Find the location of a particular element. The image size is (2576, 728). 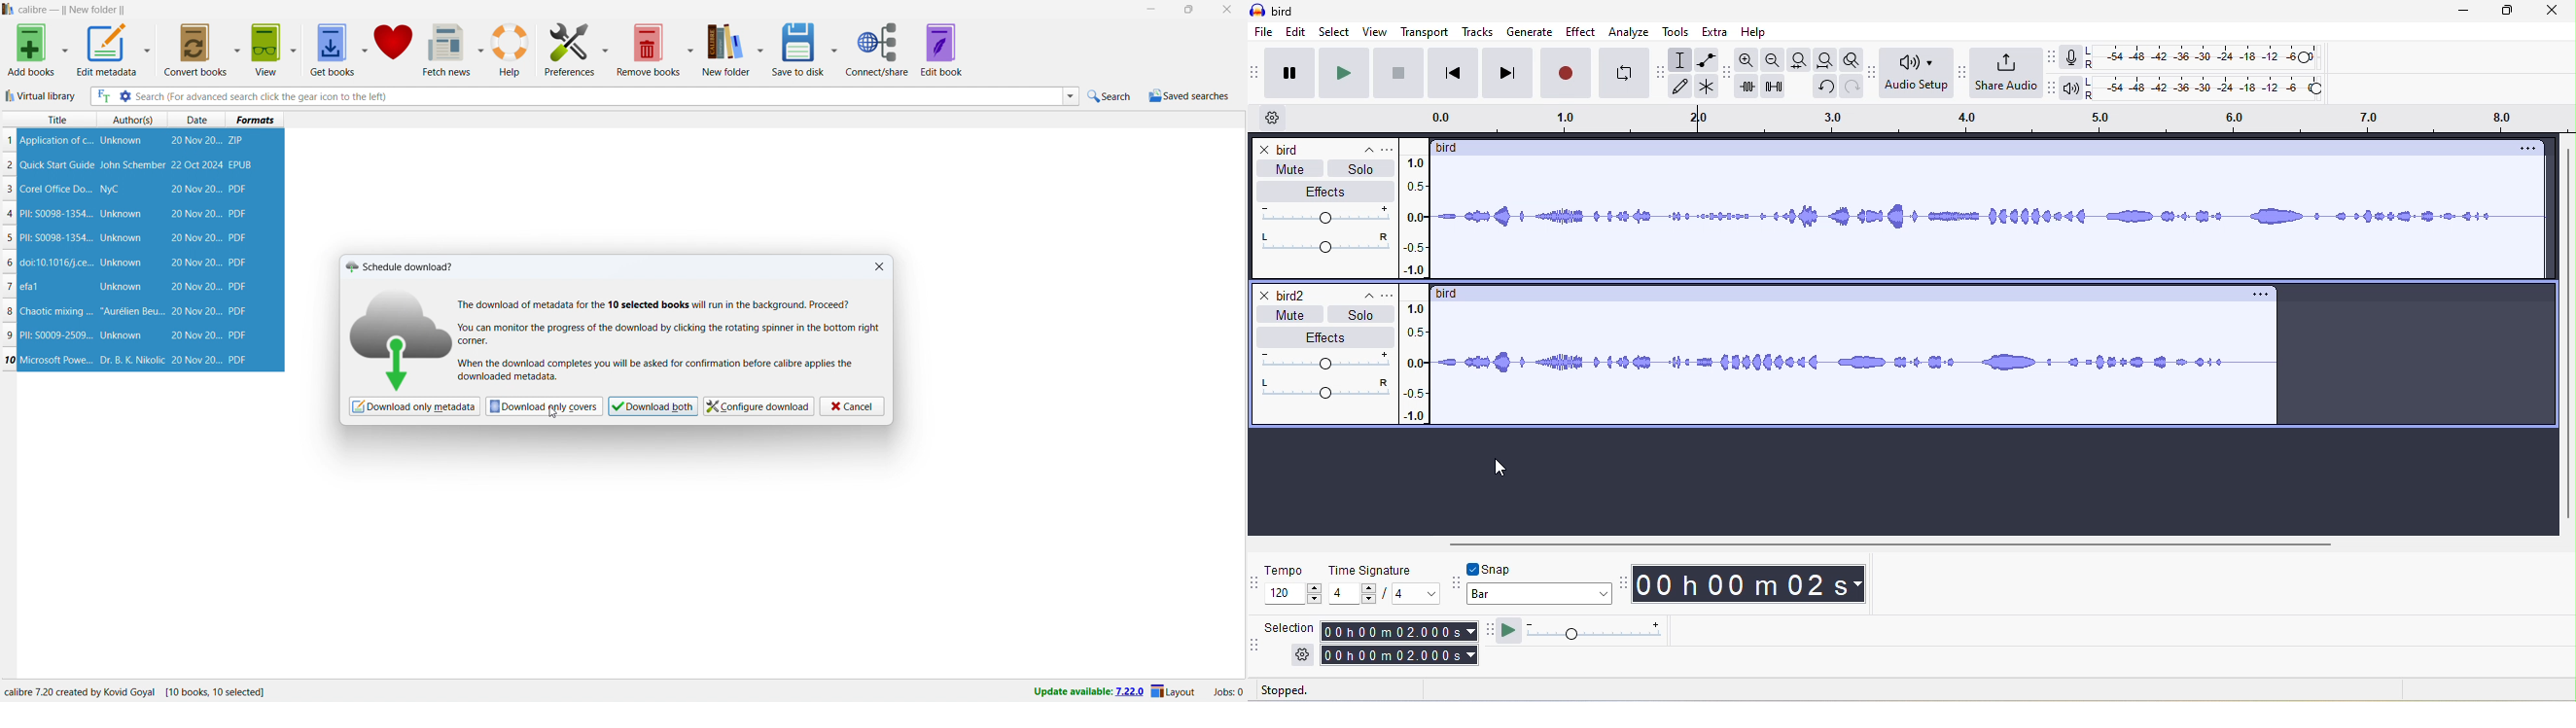

audacity recording meter toolbar is located at coordinates (2052, 59).